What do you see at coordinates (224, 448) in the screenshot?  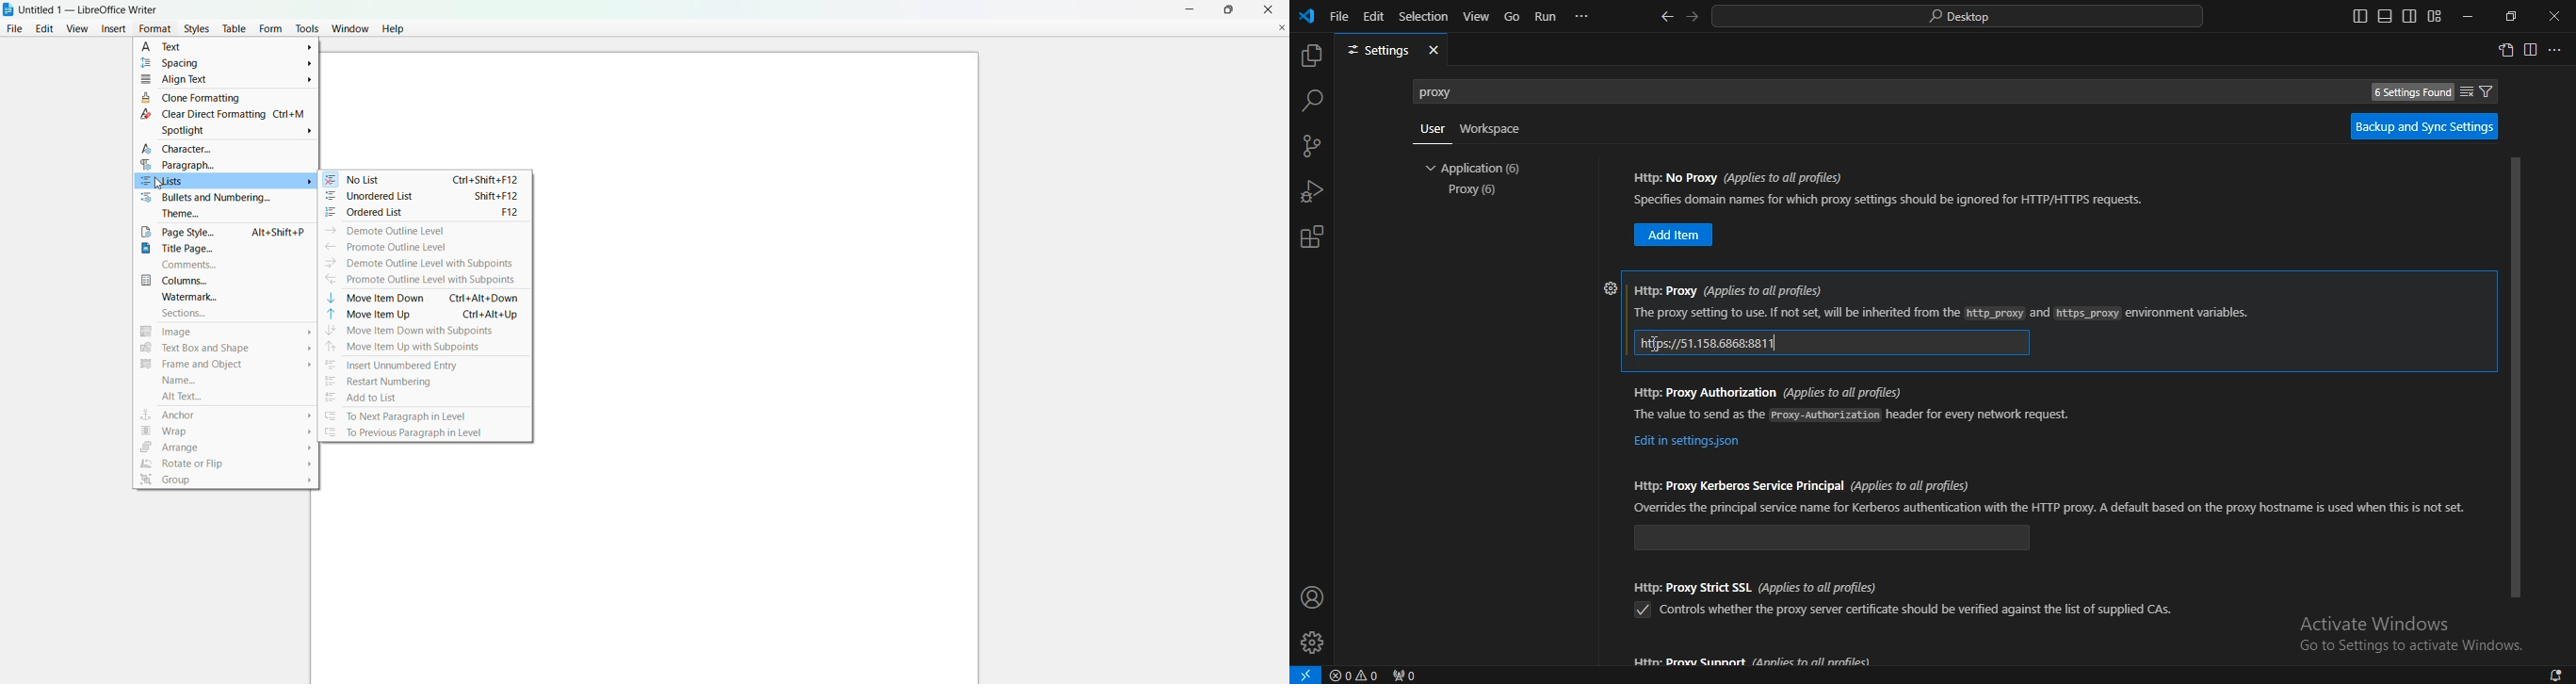 I see `arrange` at bounding box center [224, 448].